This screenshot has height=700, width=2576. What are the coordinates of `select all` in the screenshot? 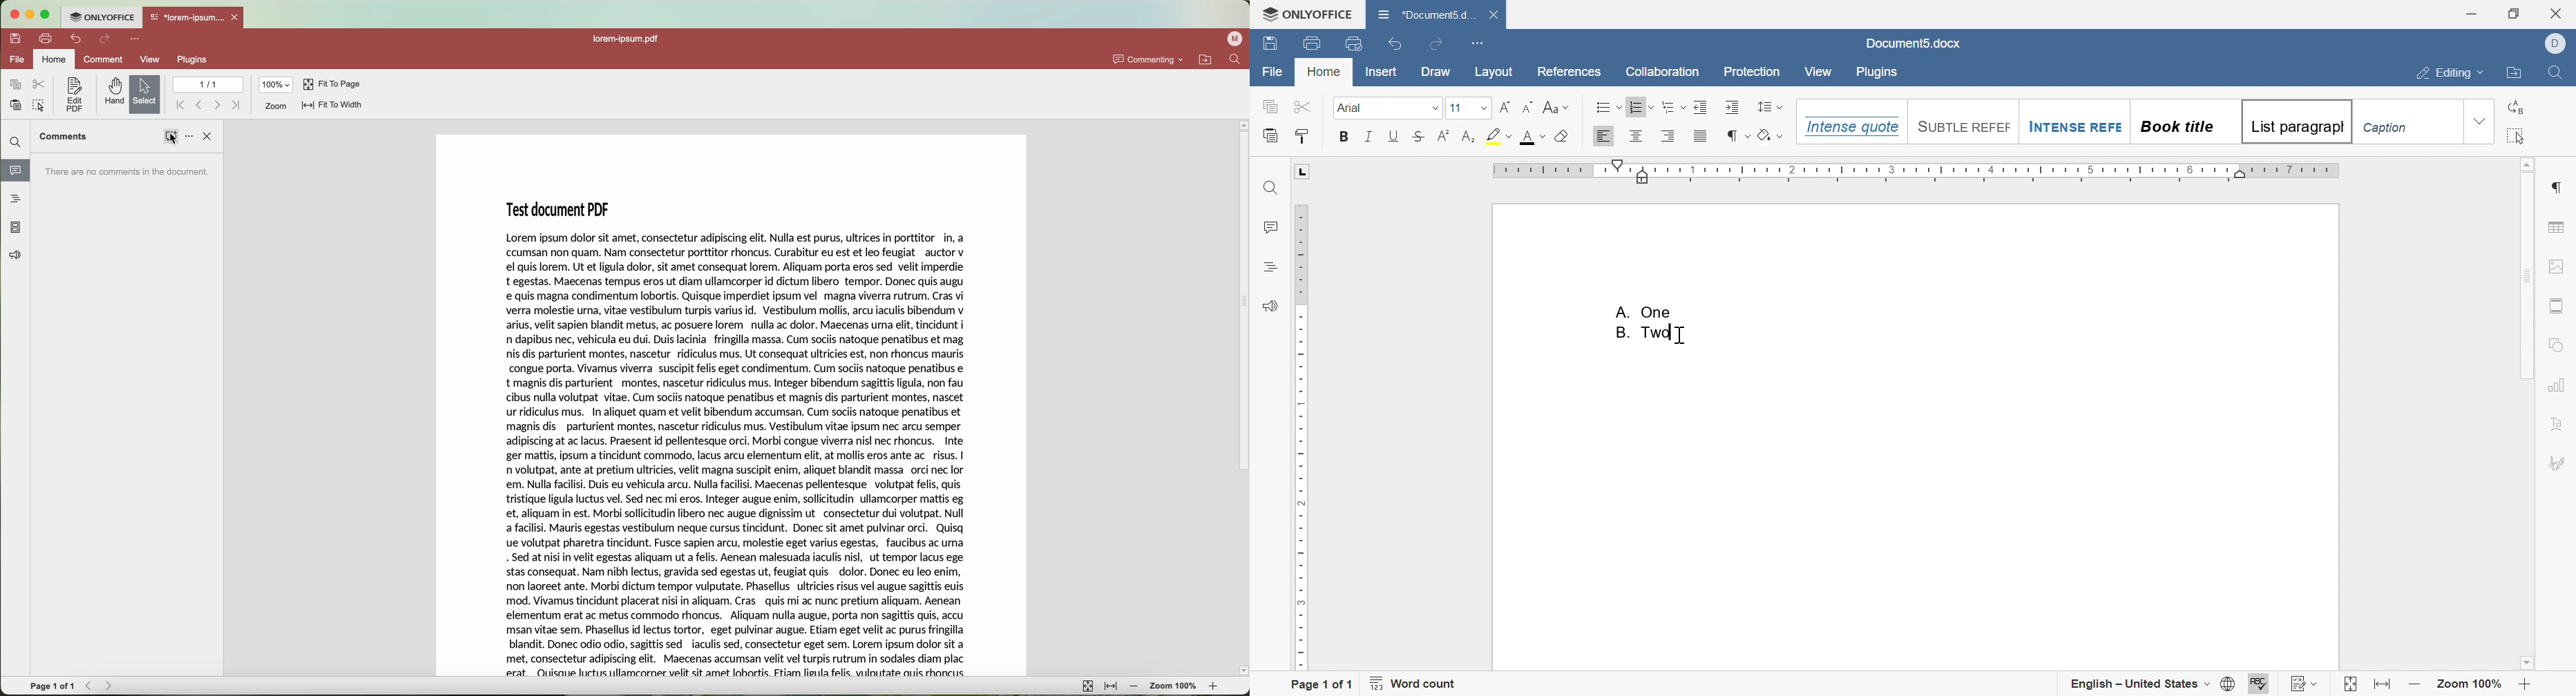 It's located at (39, 106).